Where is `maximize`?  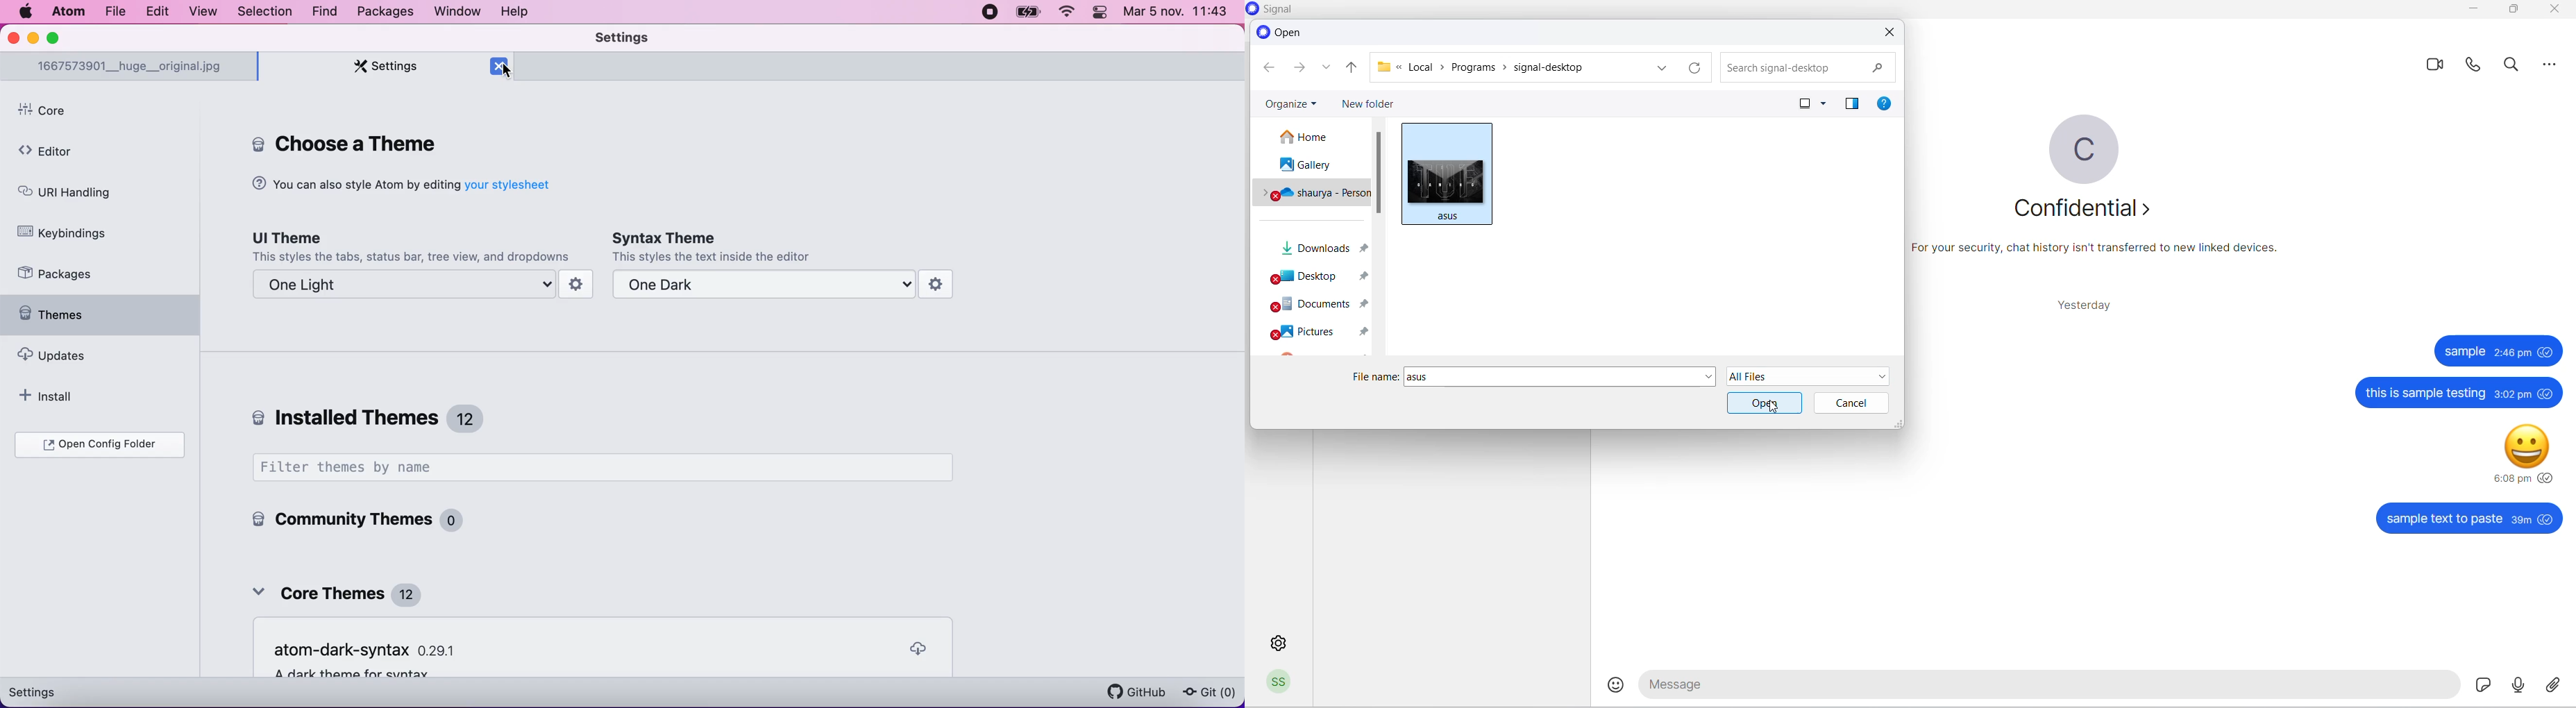 maximize is located at coordinates (62, 38).